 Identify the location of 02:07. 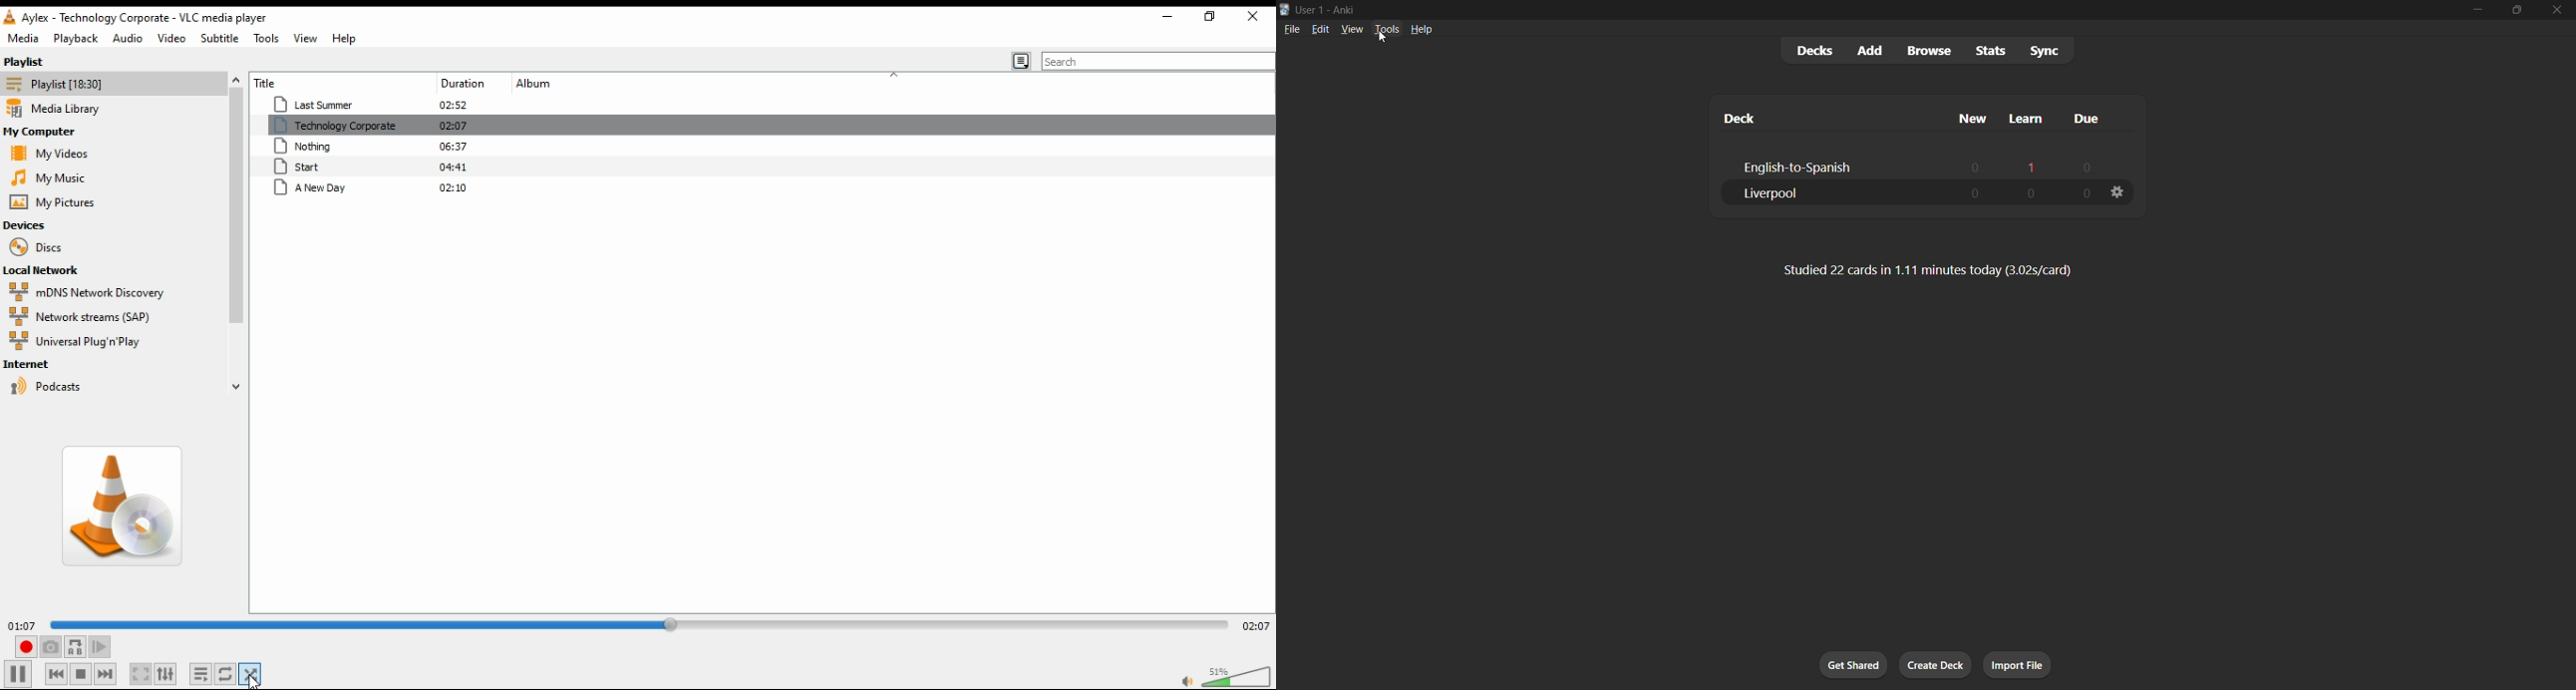
(1258, 624).